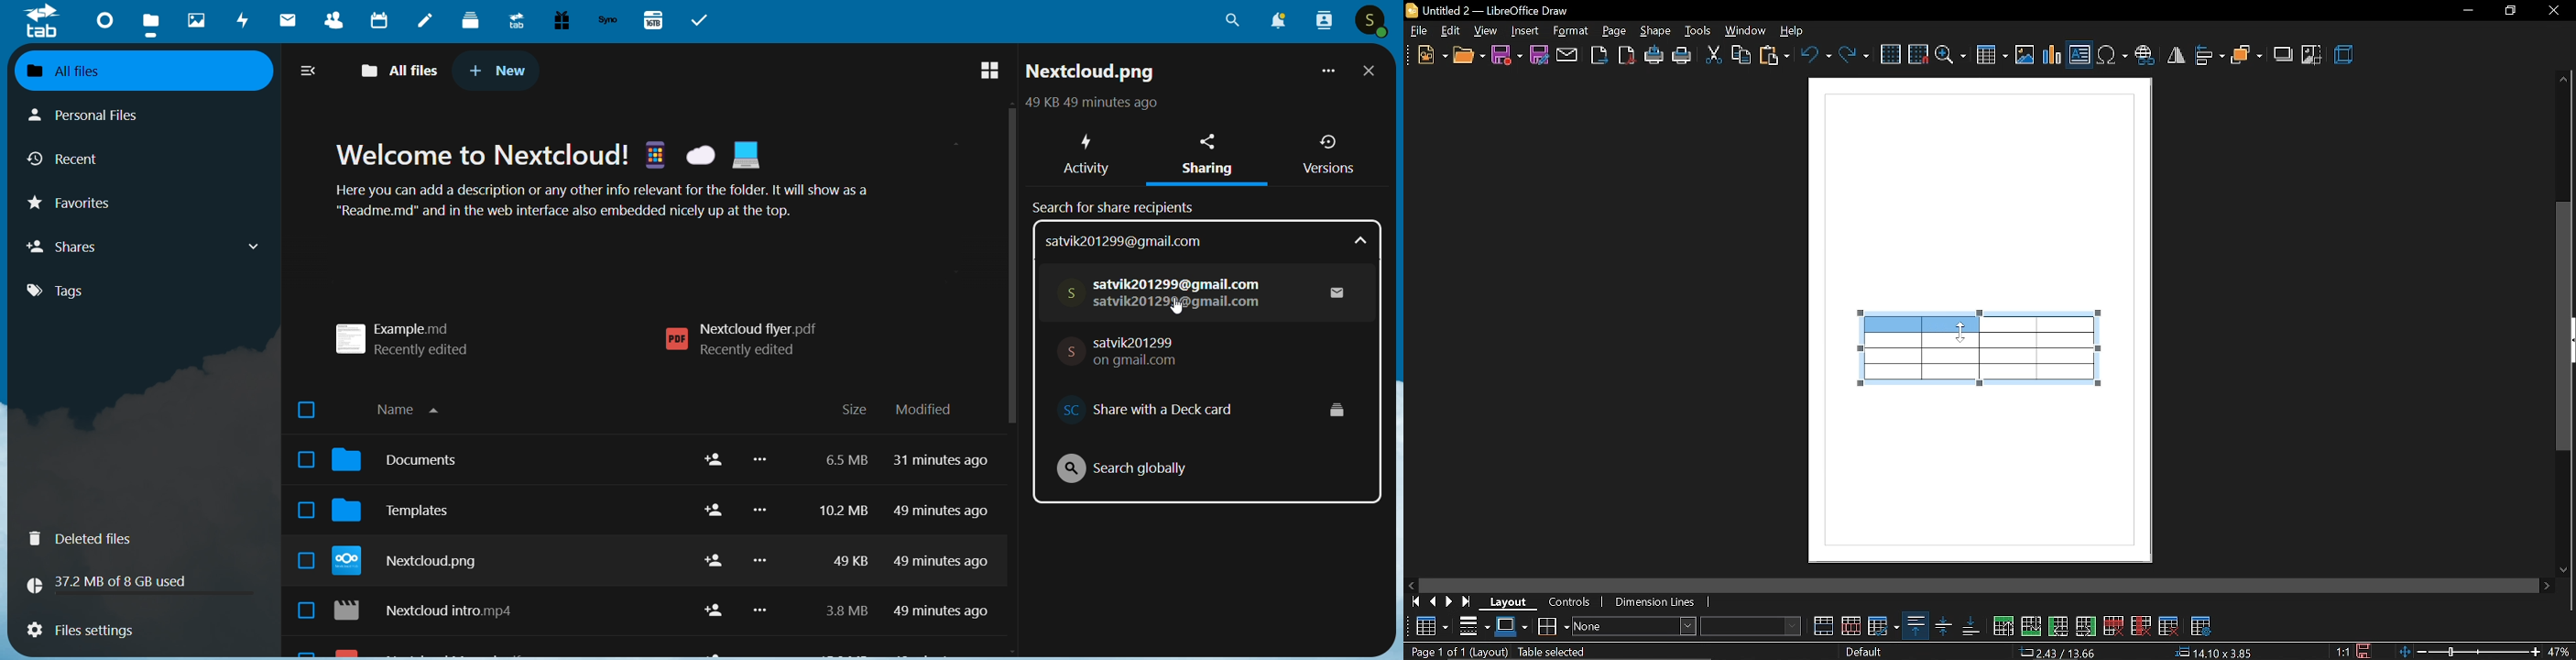 The width and height of the screenshot is (2576, 672). Describe the element at coordinates (1635, 628) in the screenshot. I see `area style` at that location.